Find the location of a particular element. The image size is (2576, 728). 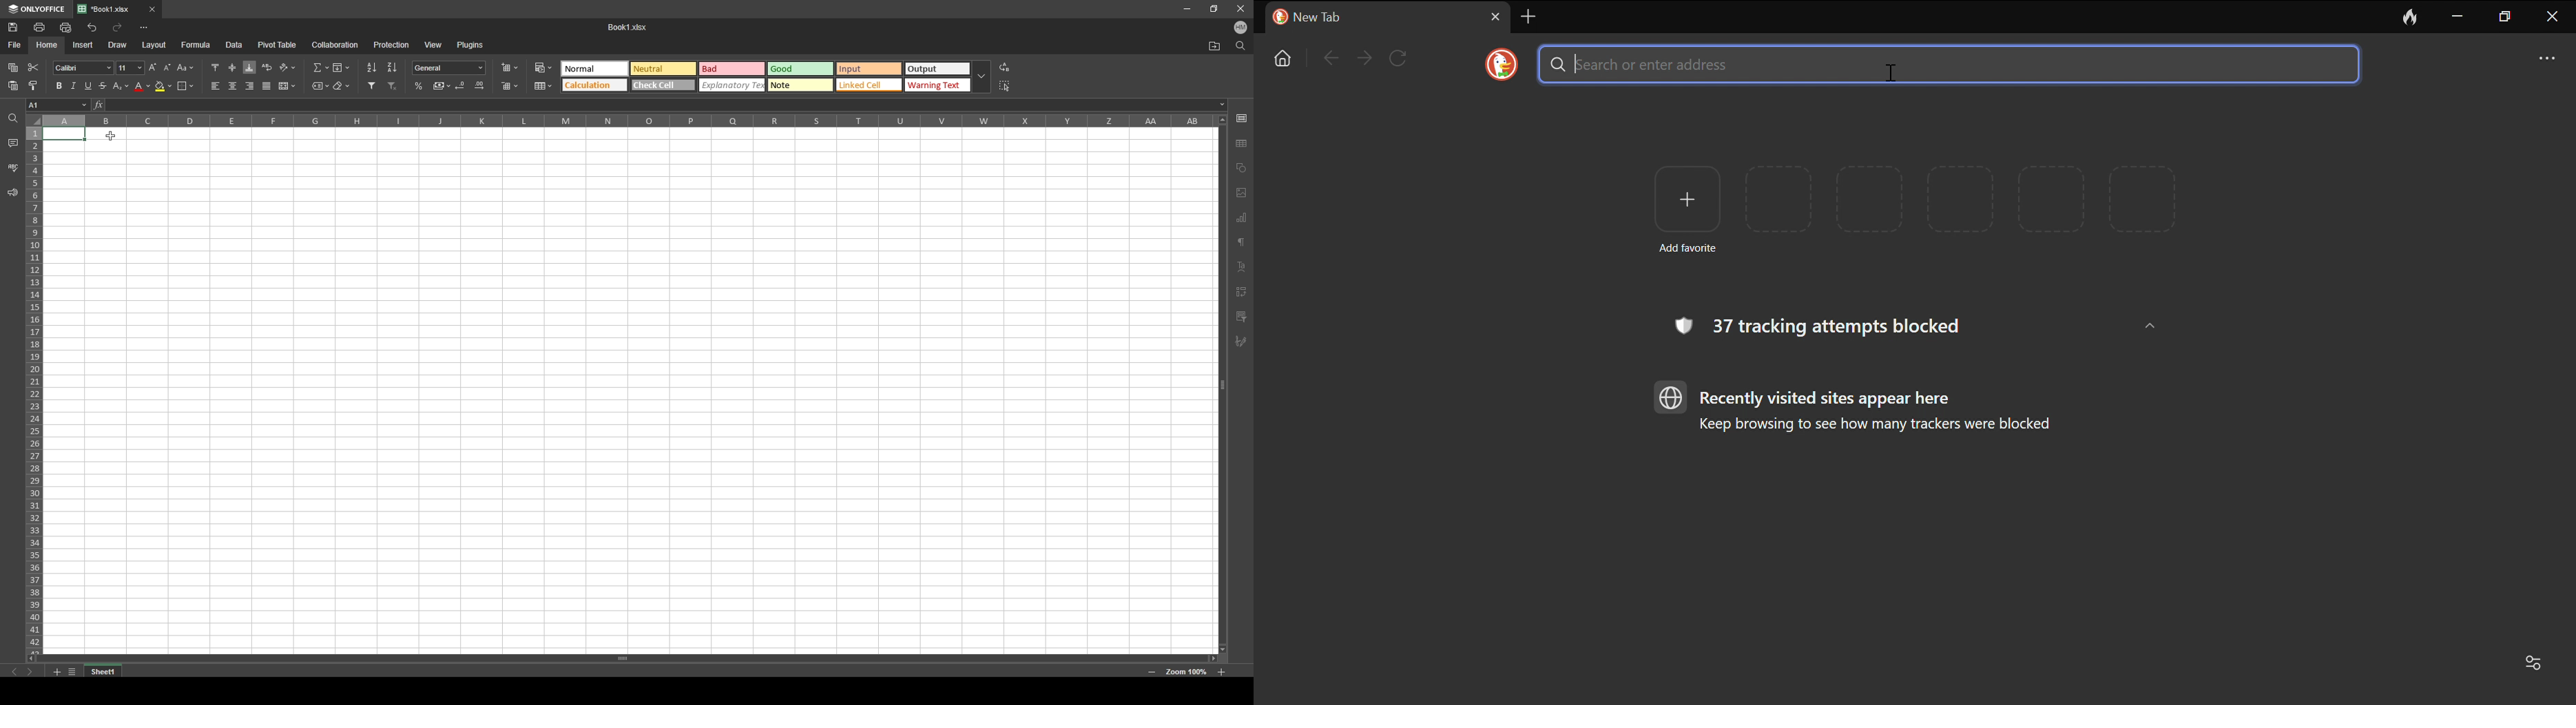

information on how many tracking attempts blocked is located at coordinates (1822, 326).